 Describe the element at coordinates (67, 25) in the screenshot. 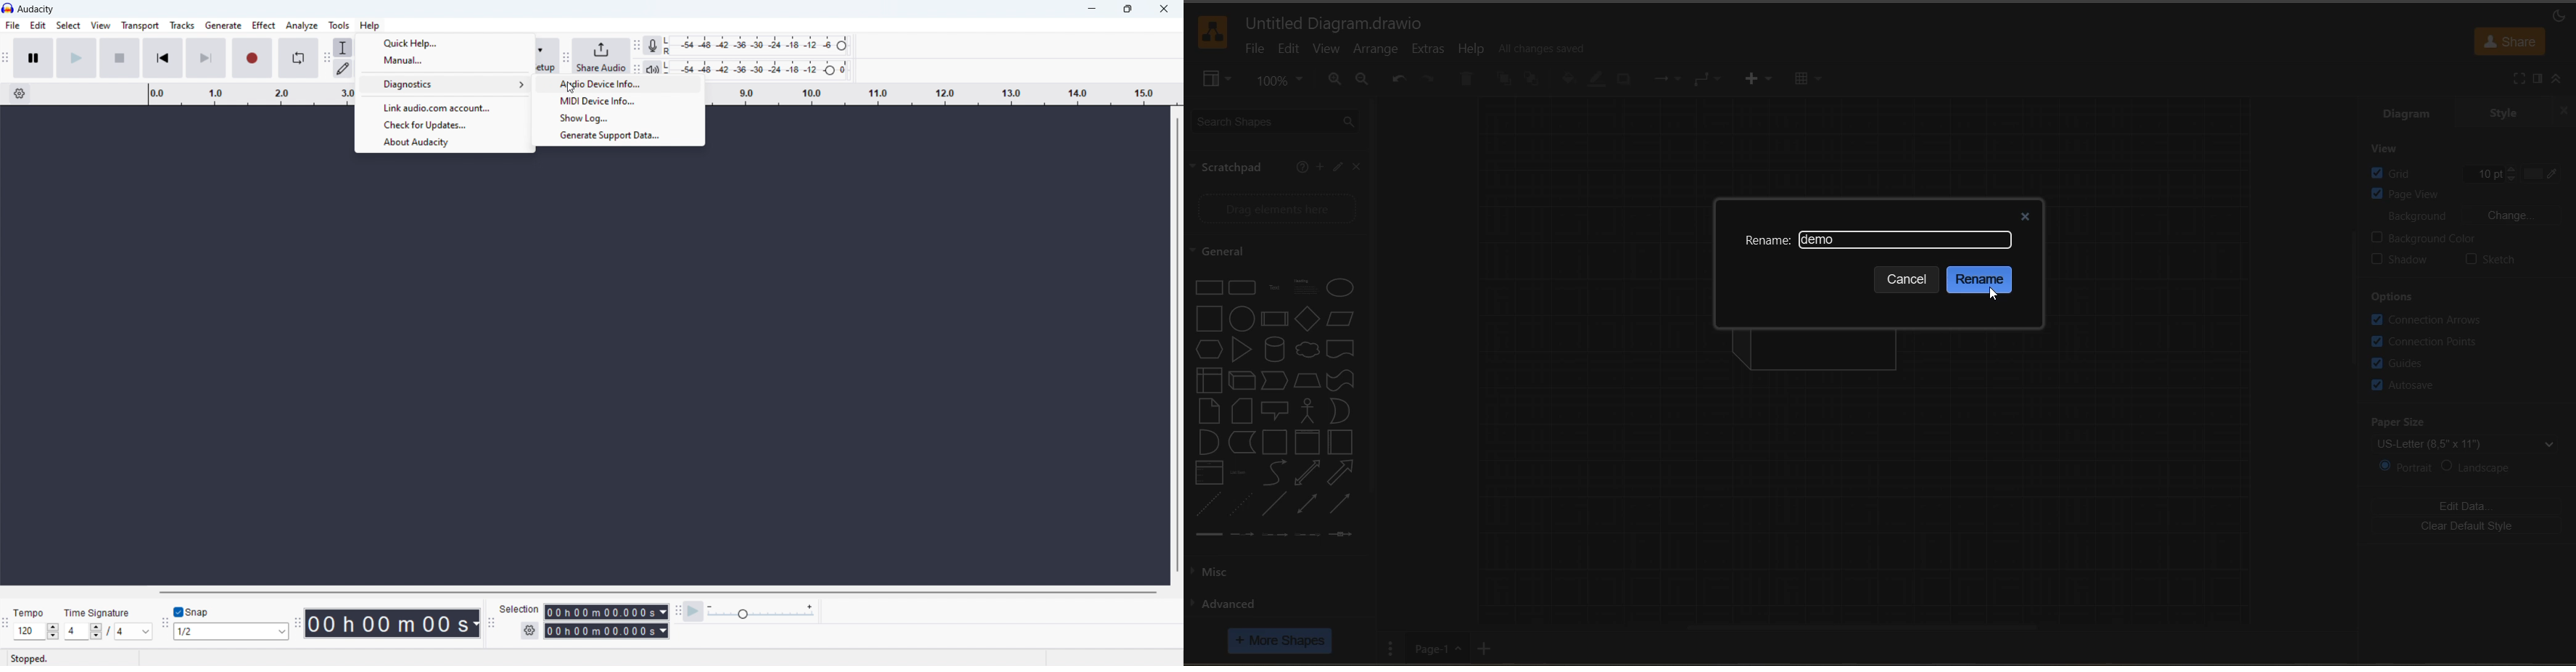

I see `select` at that location.